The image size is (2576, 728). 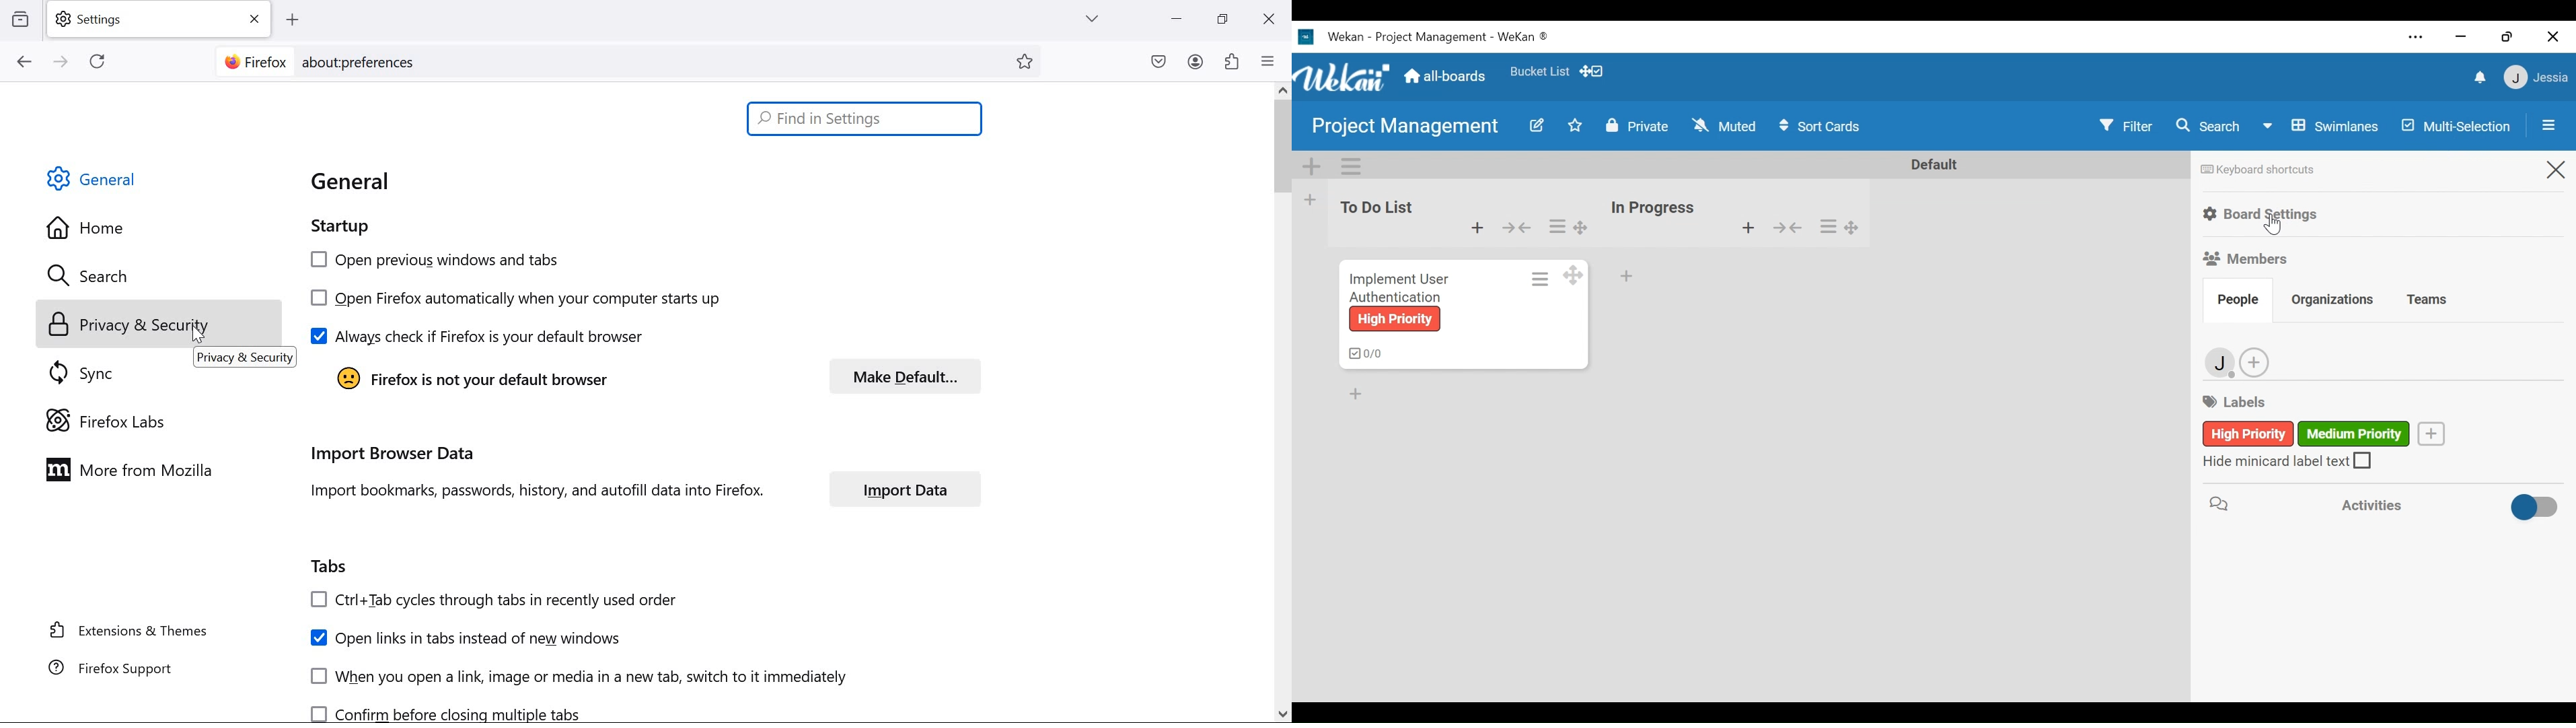 I want to click on Search, so click(x=2208, y=125).